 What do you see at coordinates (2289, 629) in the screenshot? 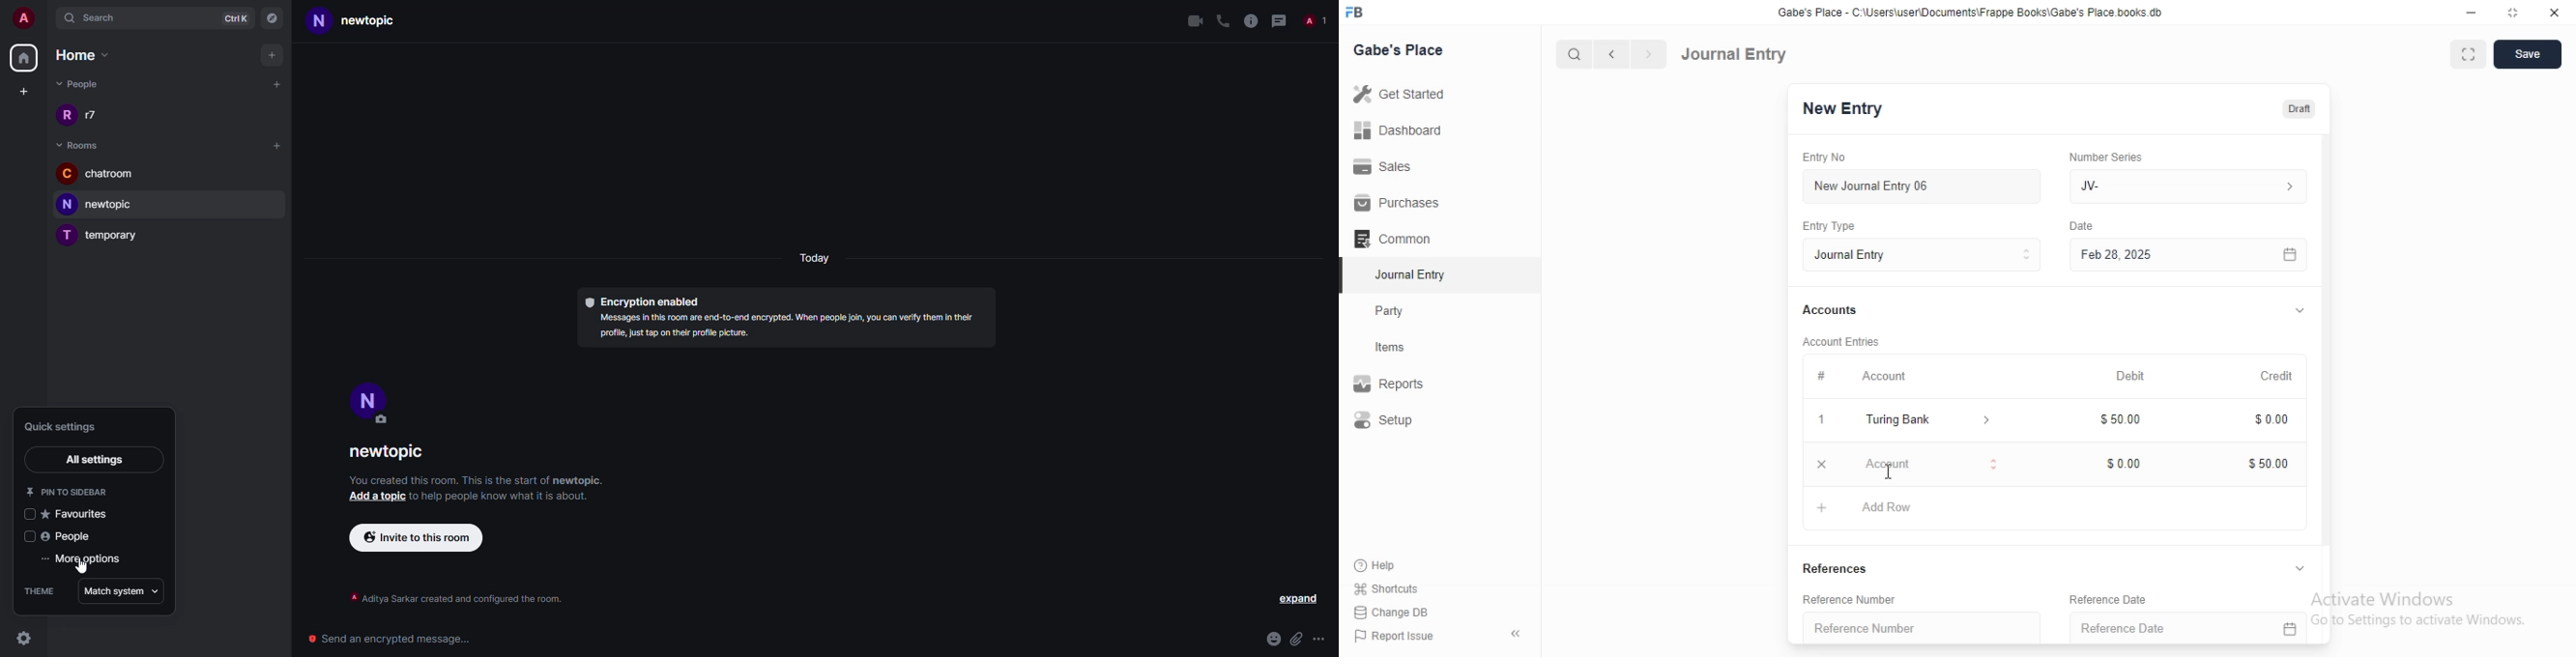
I see `calender` at bounding box center [2289, 629].